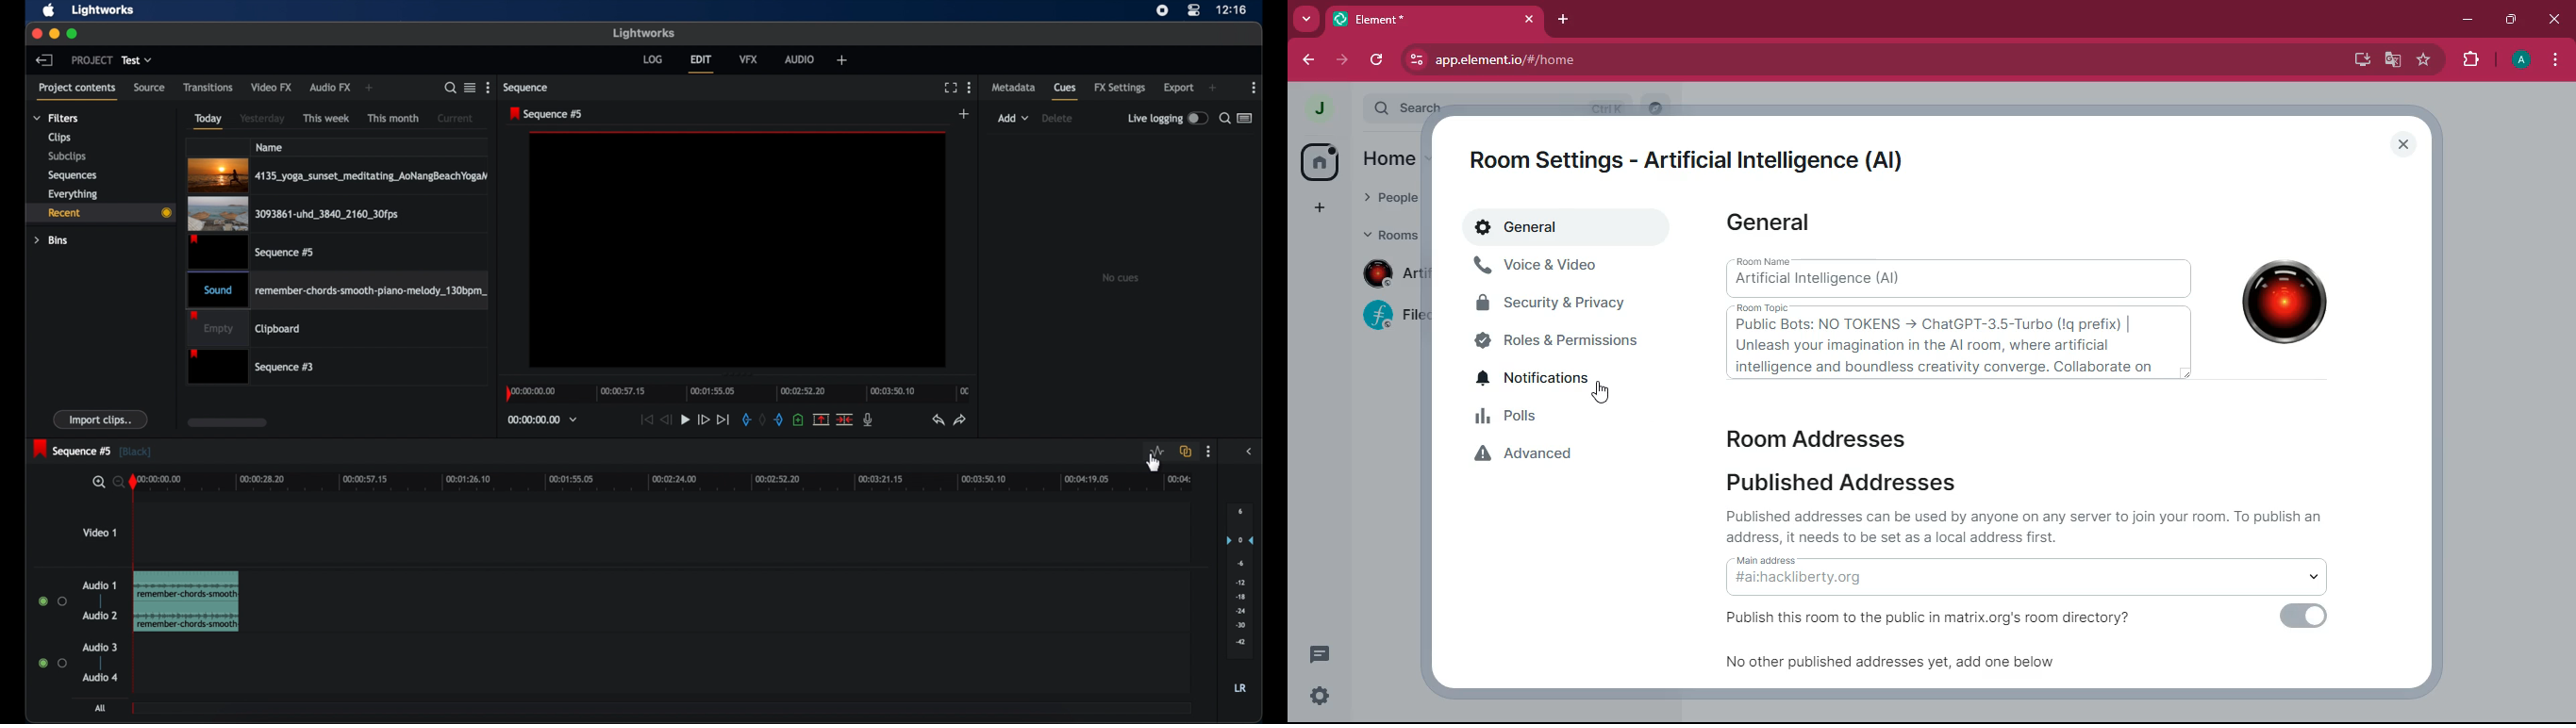  I want to click on log, so click(653, 59).